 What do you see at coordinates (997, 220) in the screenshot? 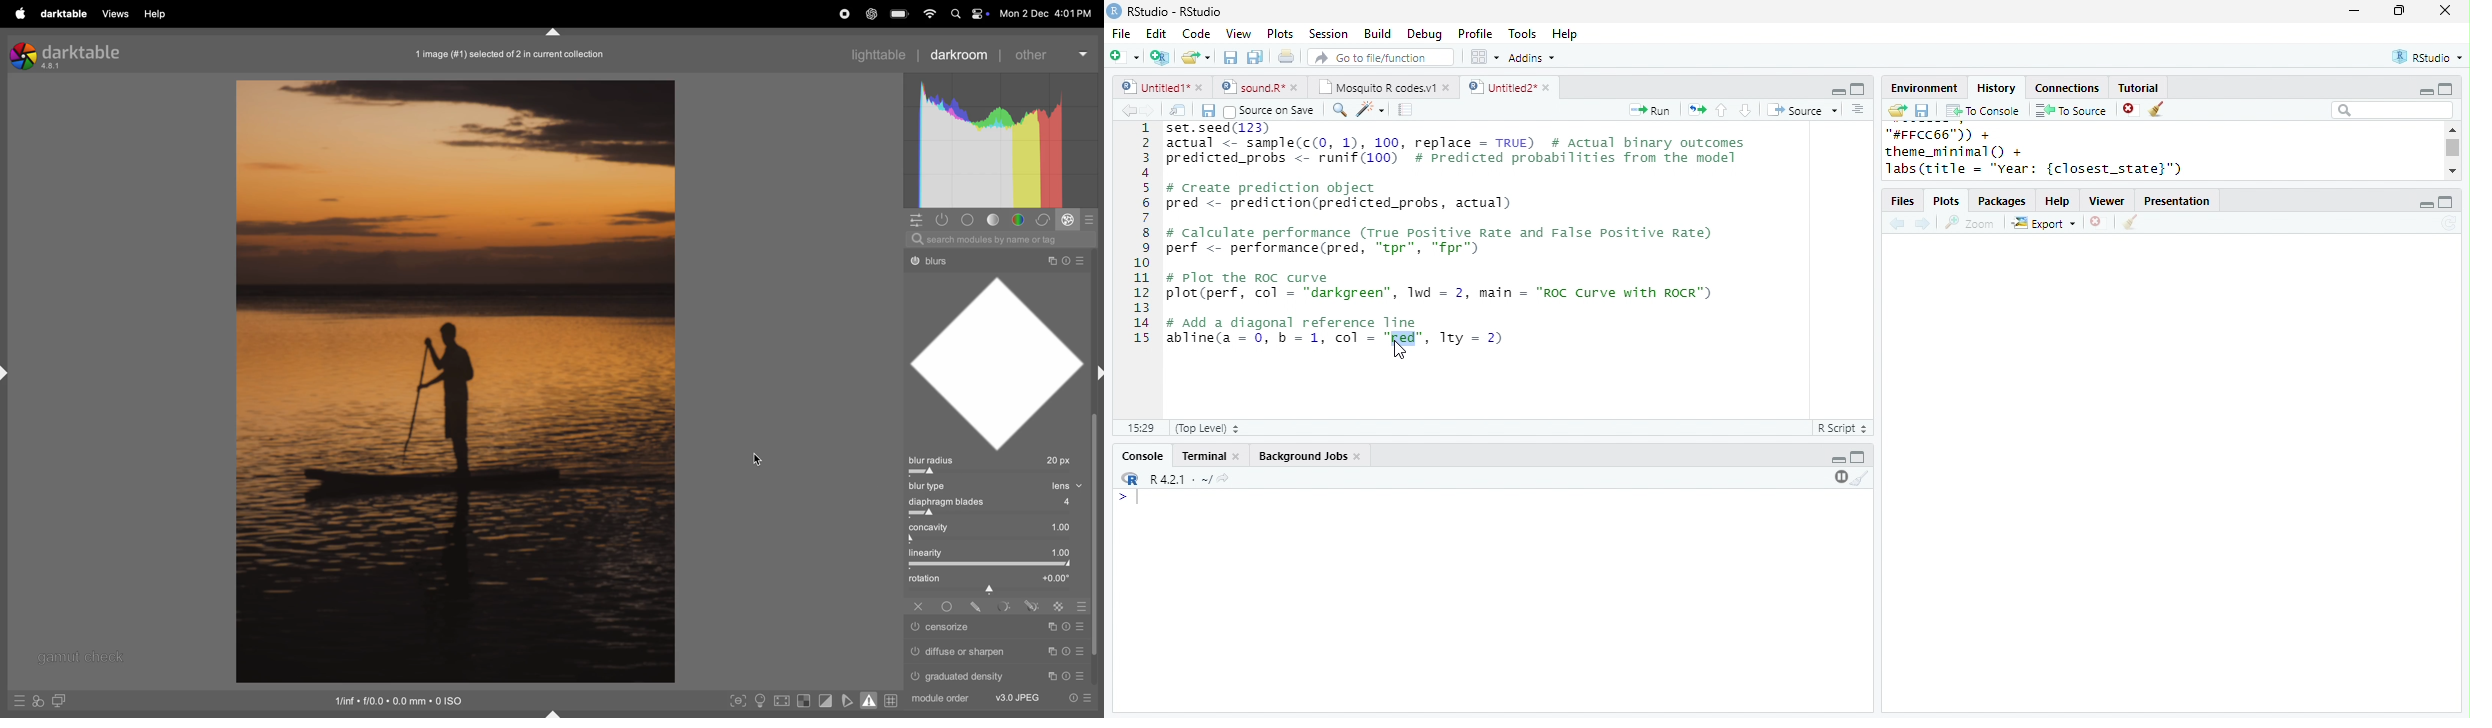
I see `tone` at bounding box center [997, 220].